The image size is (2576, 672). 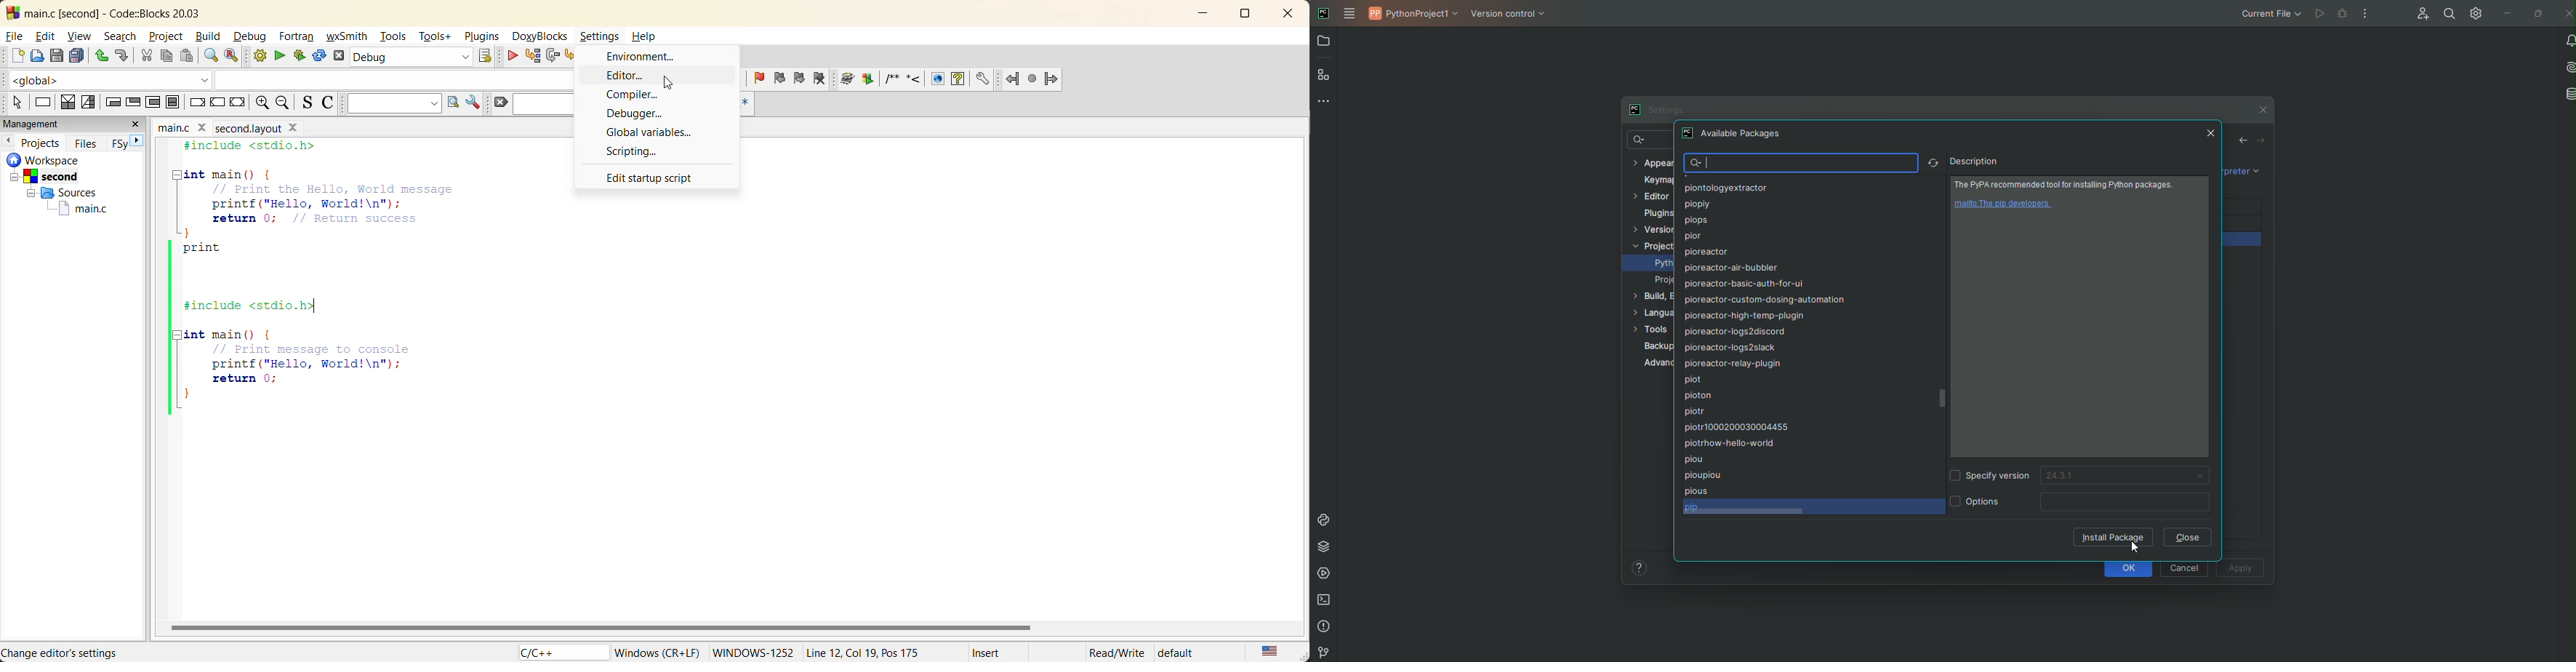 I want to click on previous, so click(x=8, y=142).